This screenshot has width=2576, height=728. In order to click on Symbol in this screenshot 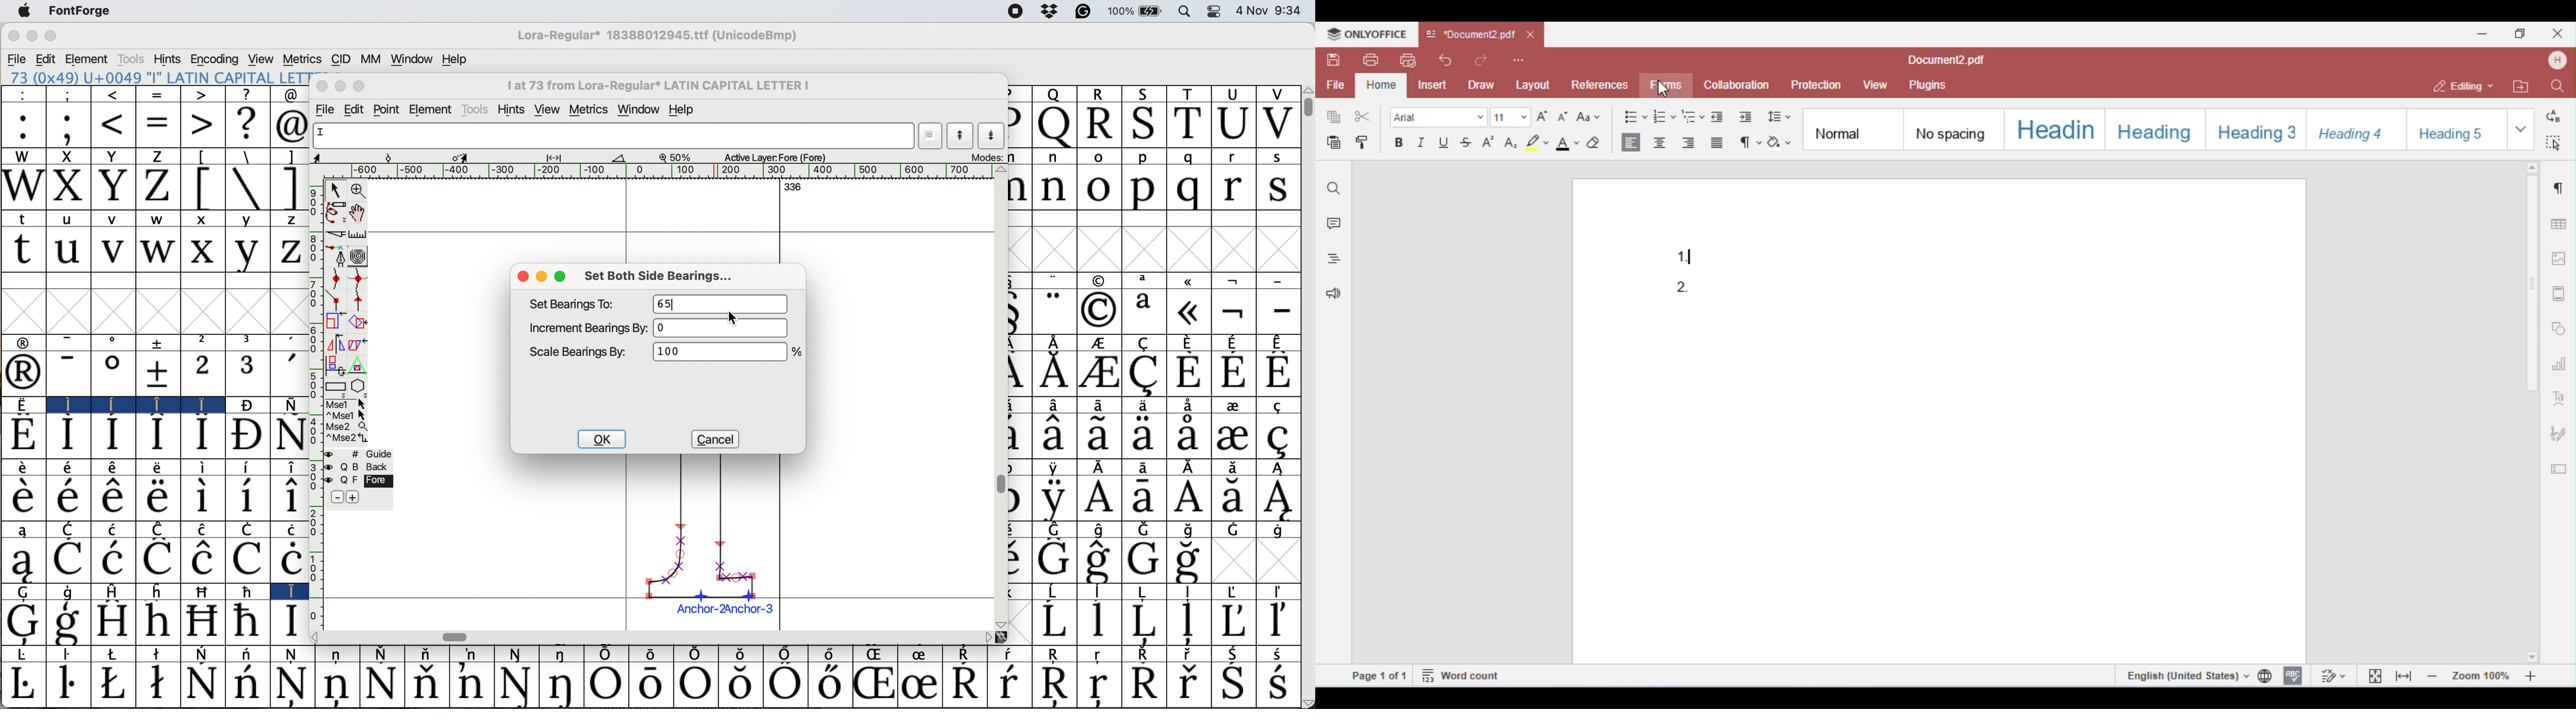, I will do `click(1285, 404)`.